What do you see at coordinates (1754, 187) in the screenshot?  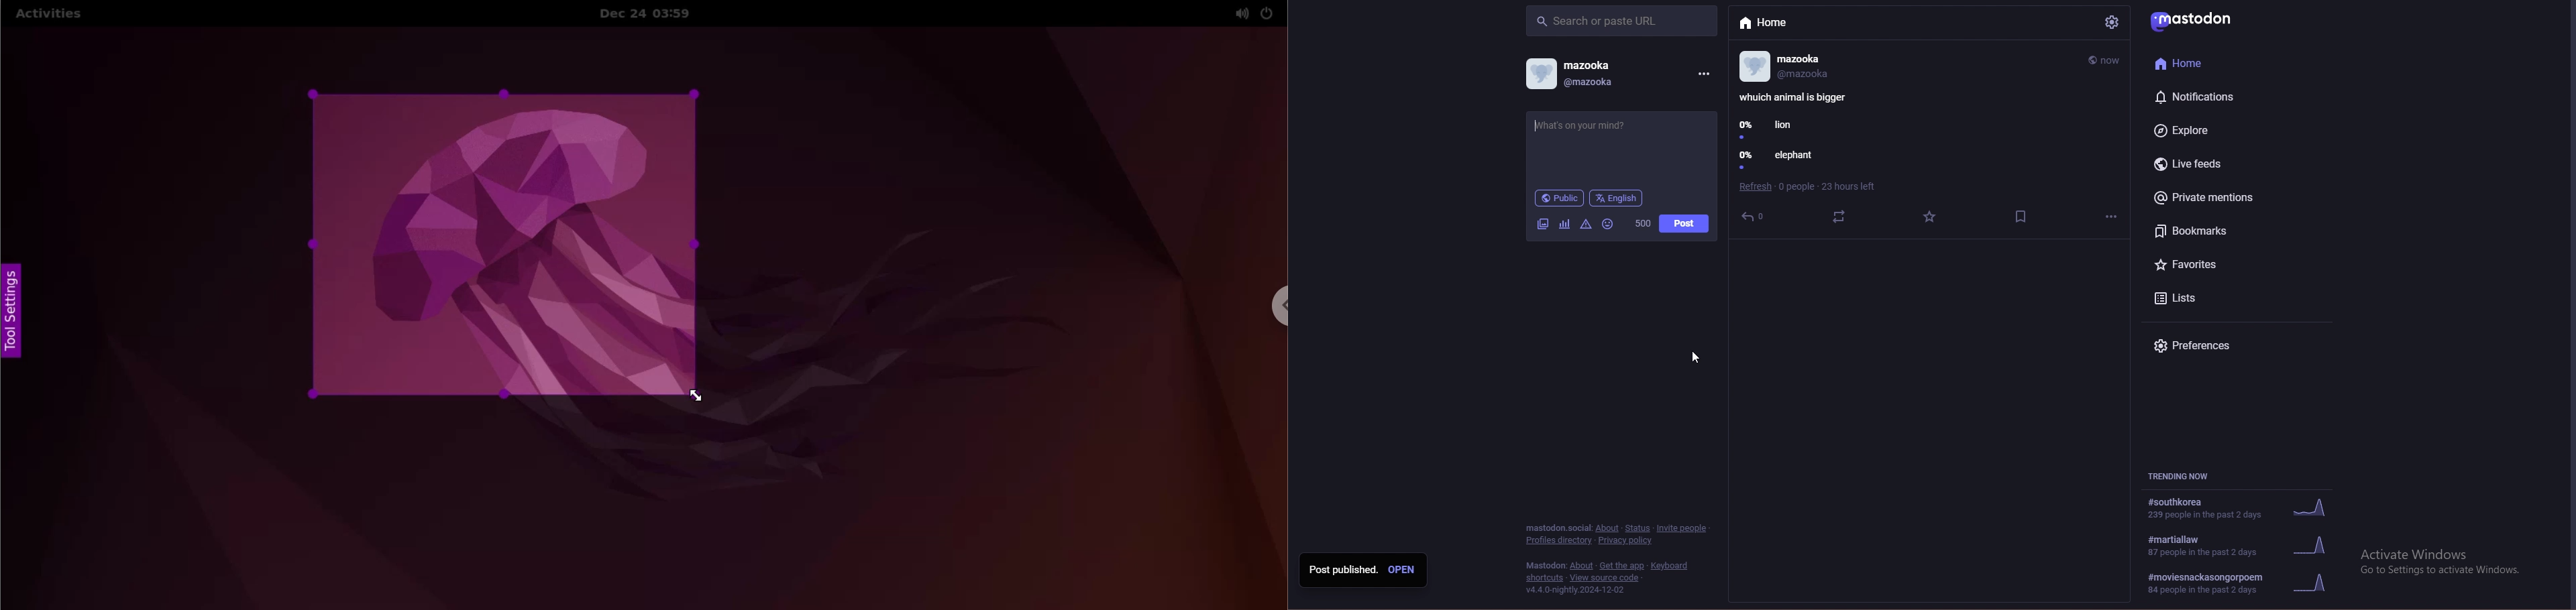 I see `refresh` at bounding box center [1754, 187].